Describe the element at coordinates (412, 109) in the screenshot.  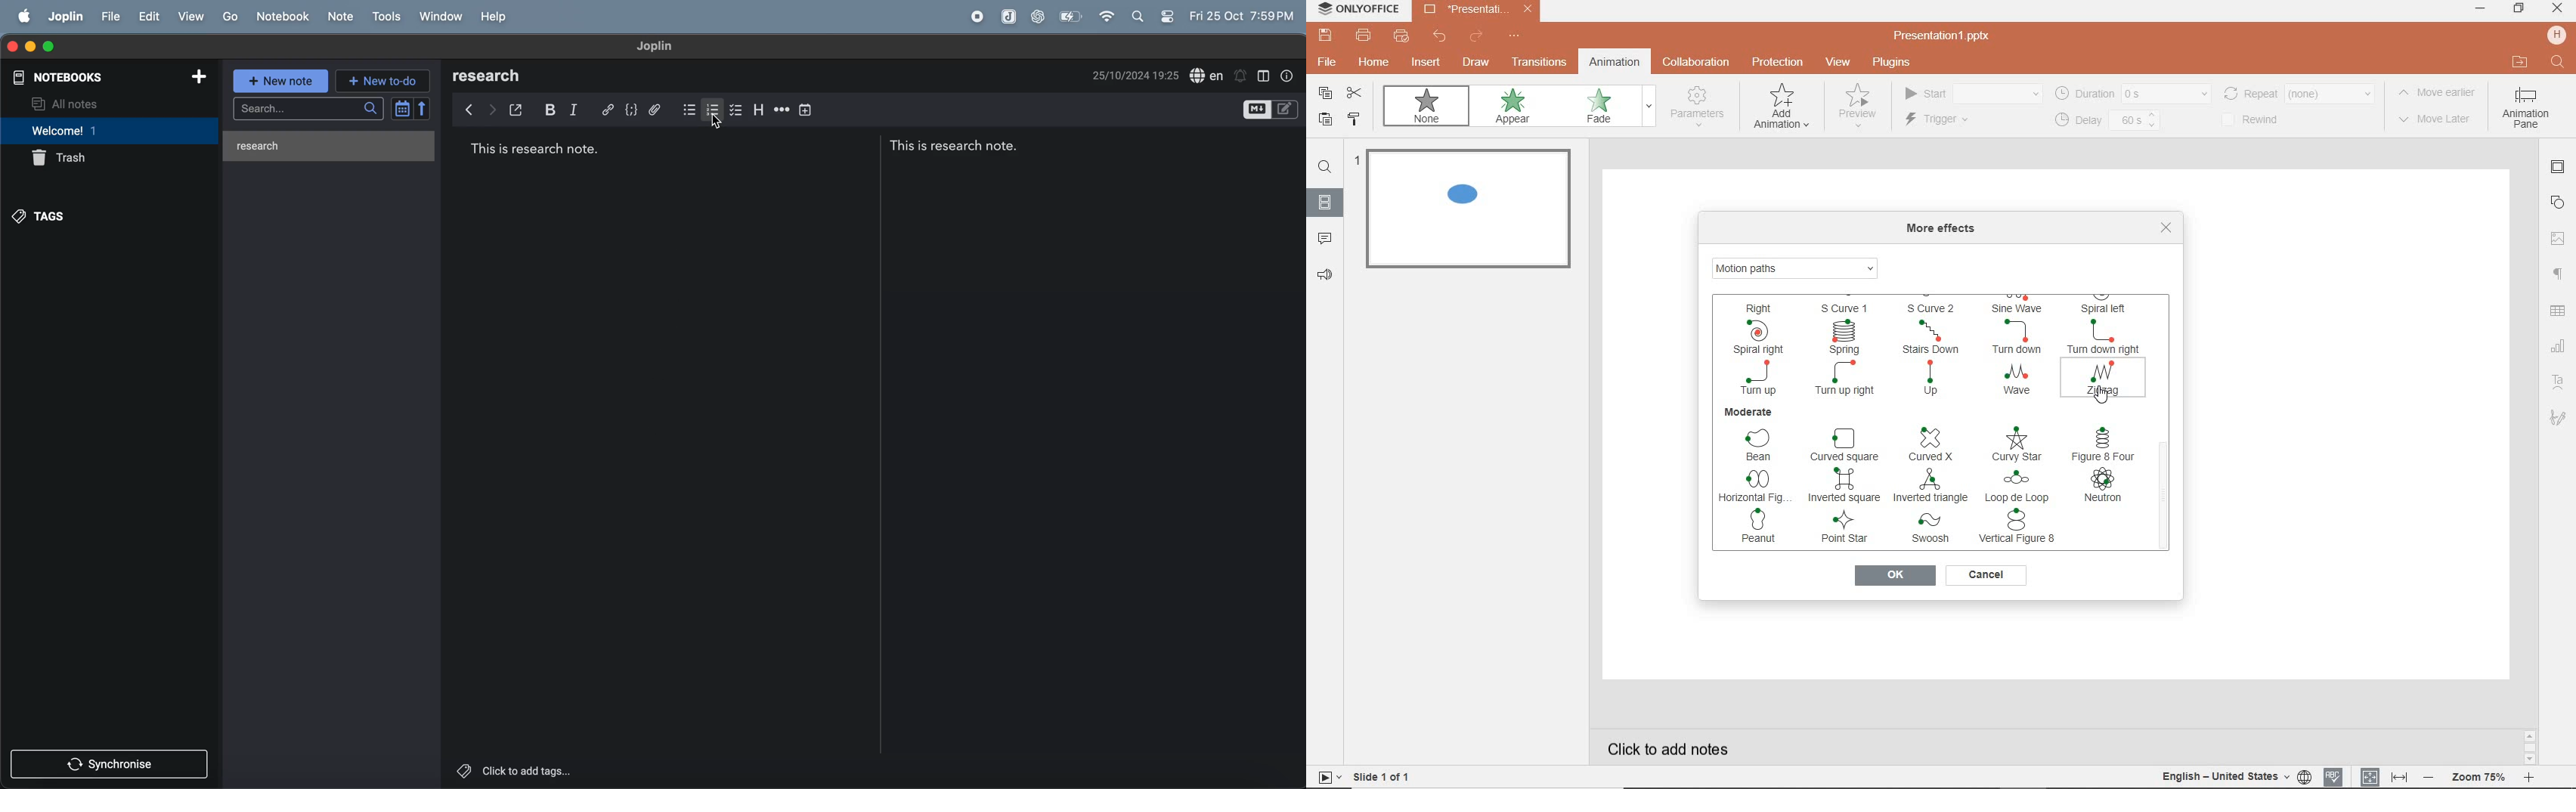
I see `calendar` at that location.